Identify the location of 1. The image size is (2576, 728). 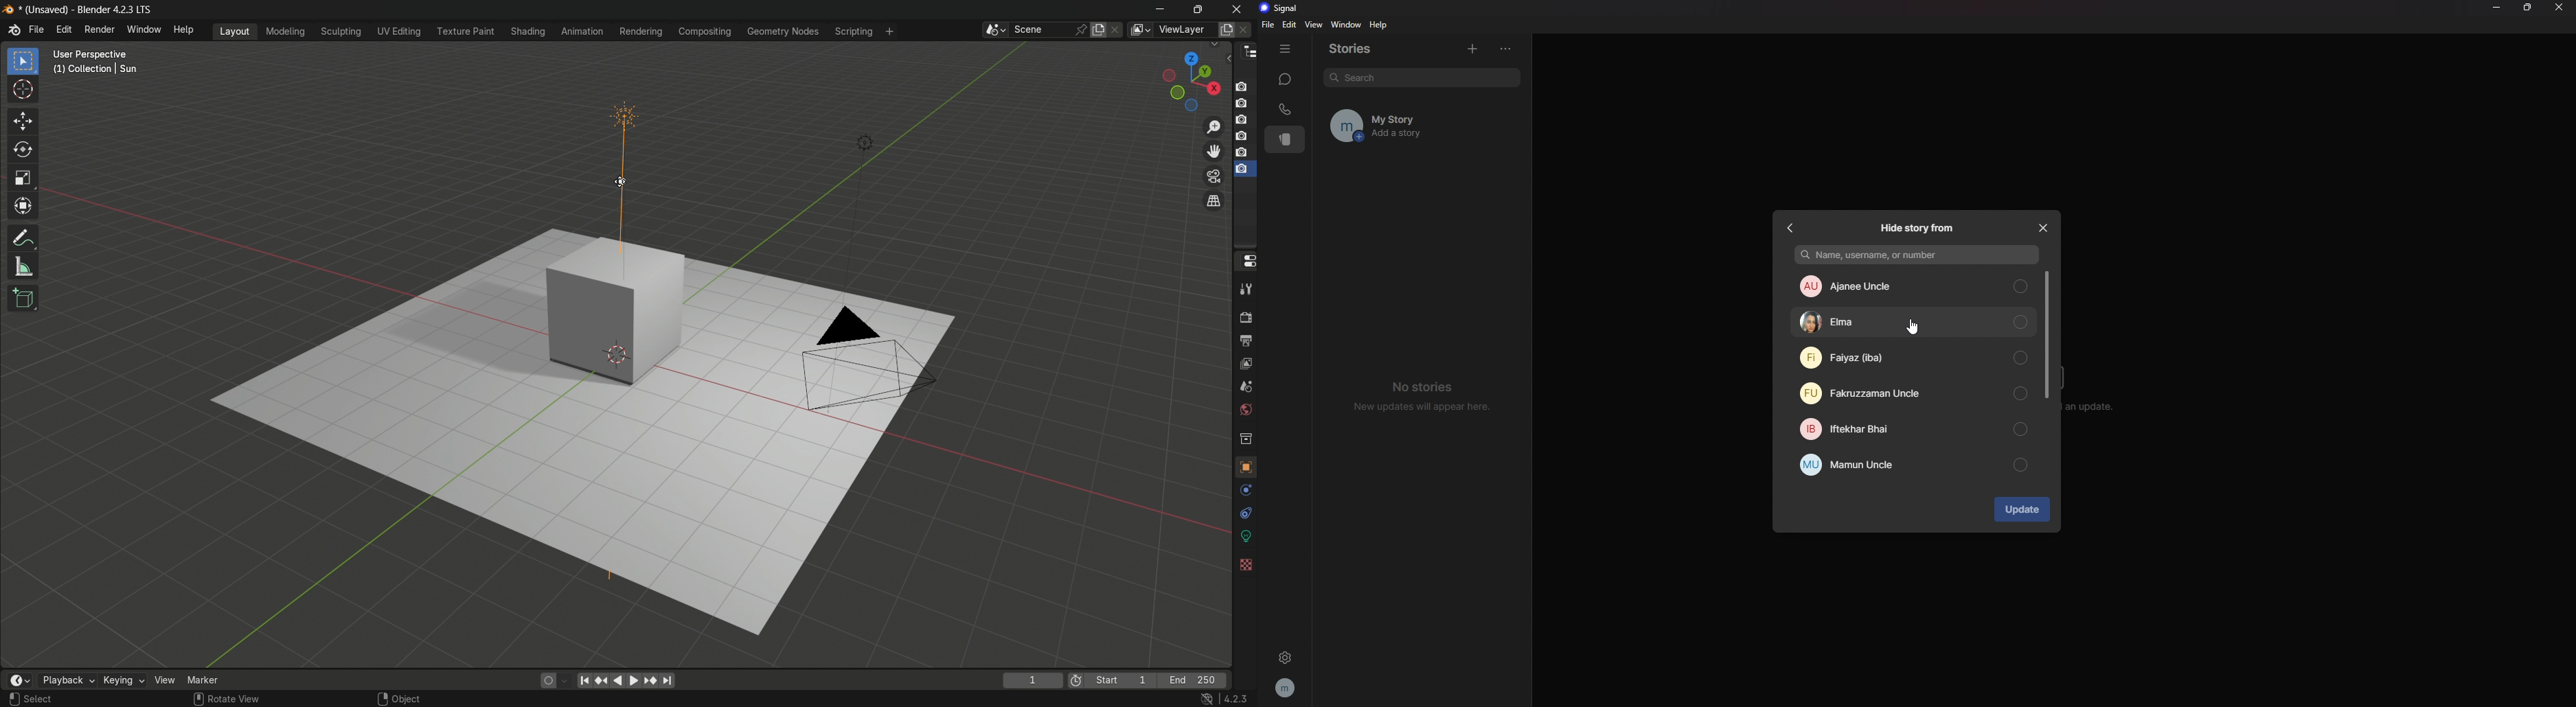
(1034, 680).